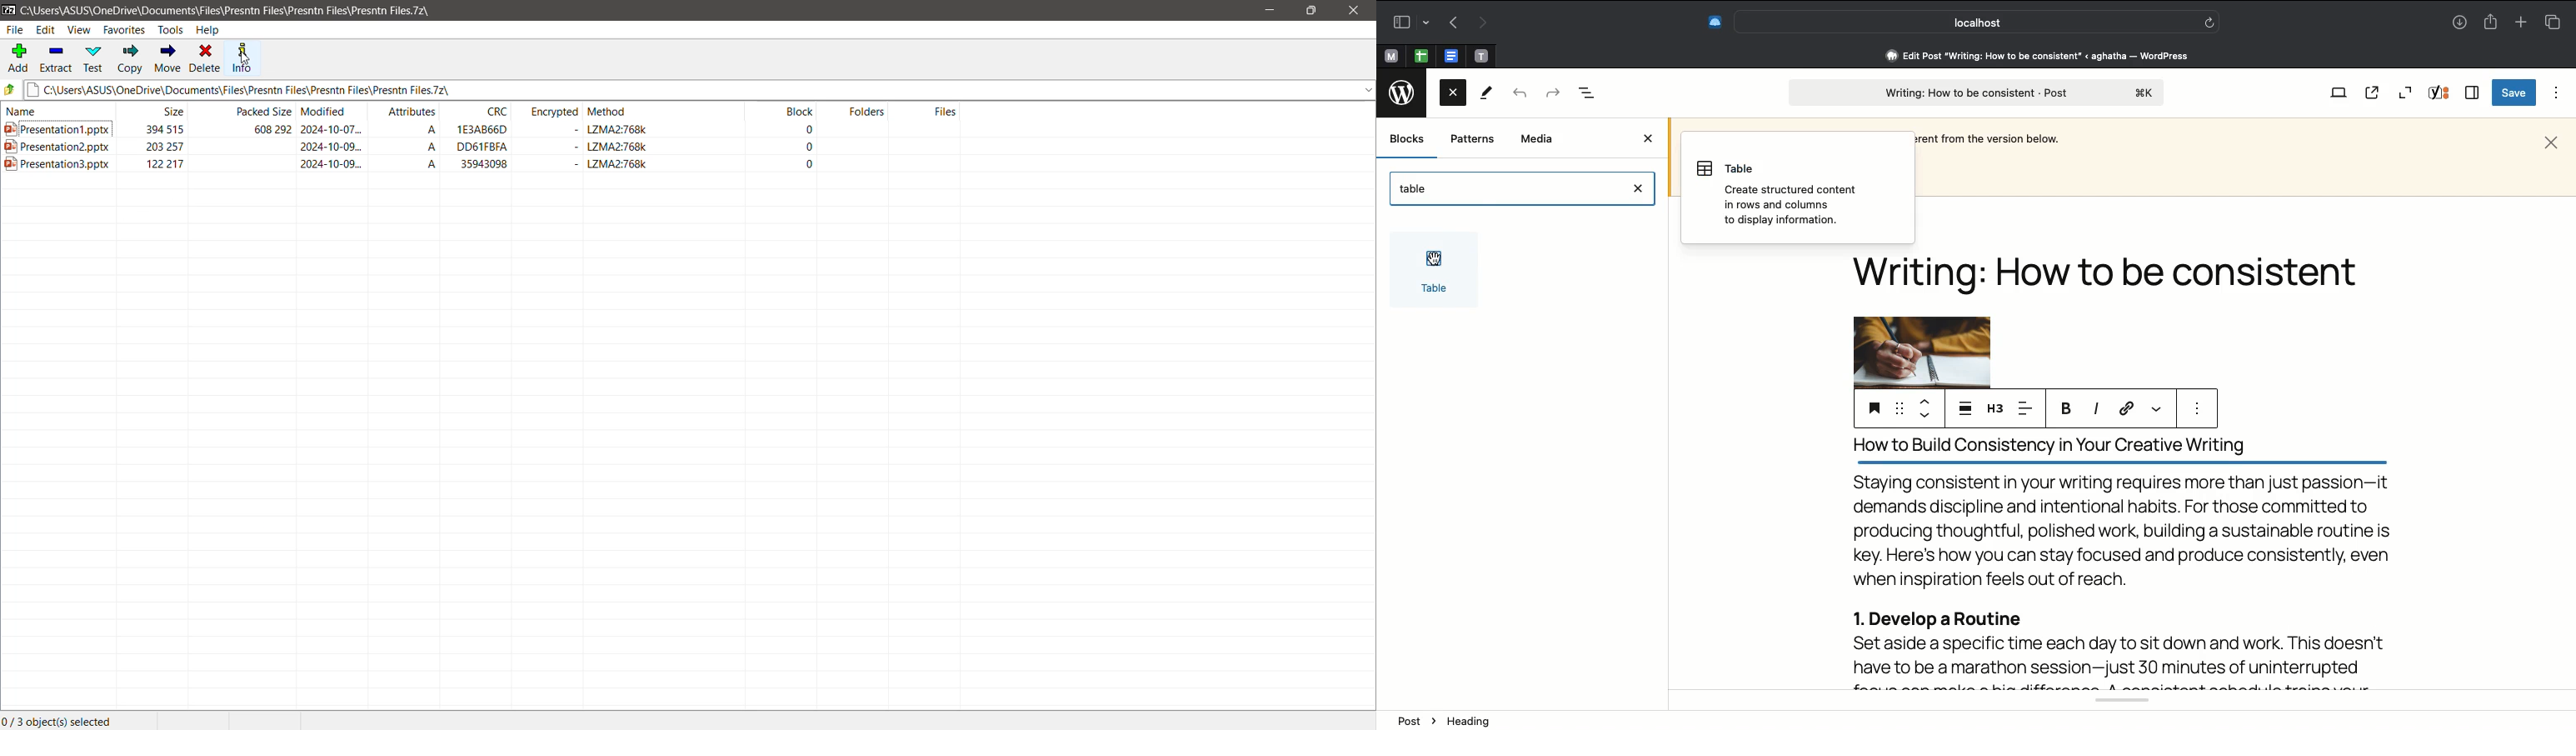  Describe the element at coordinates (1480, 56) in the screenshot. I see `Pinned tabs` at that location.